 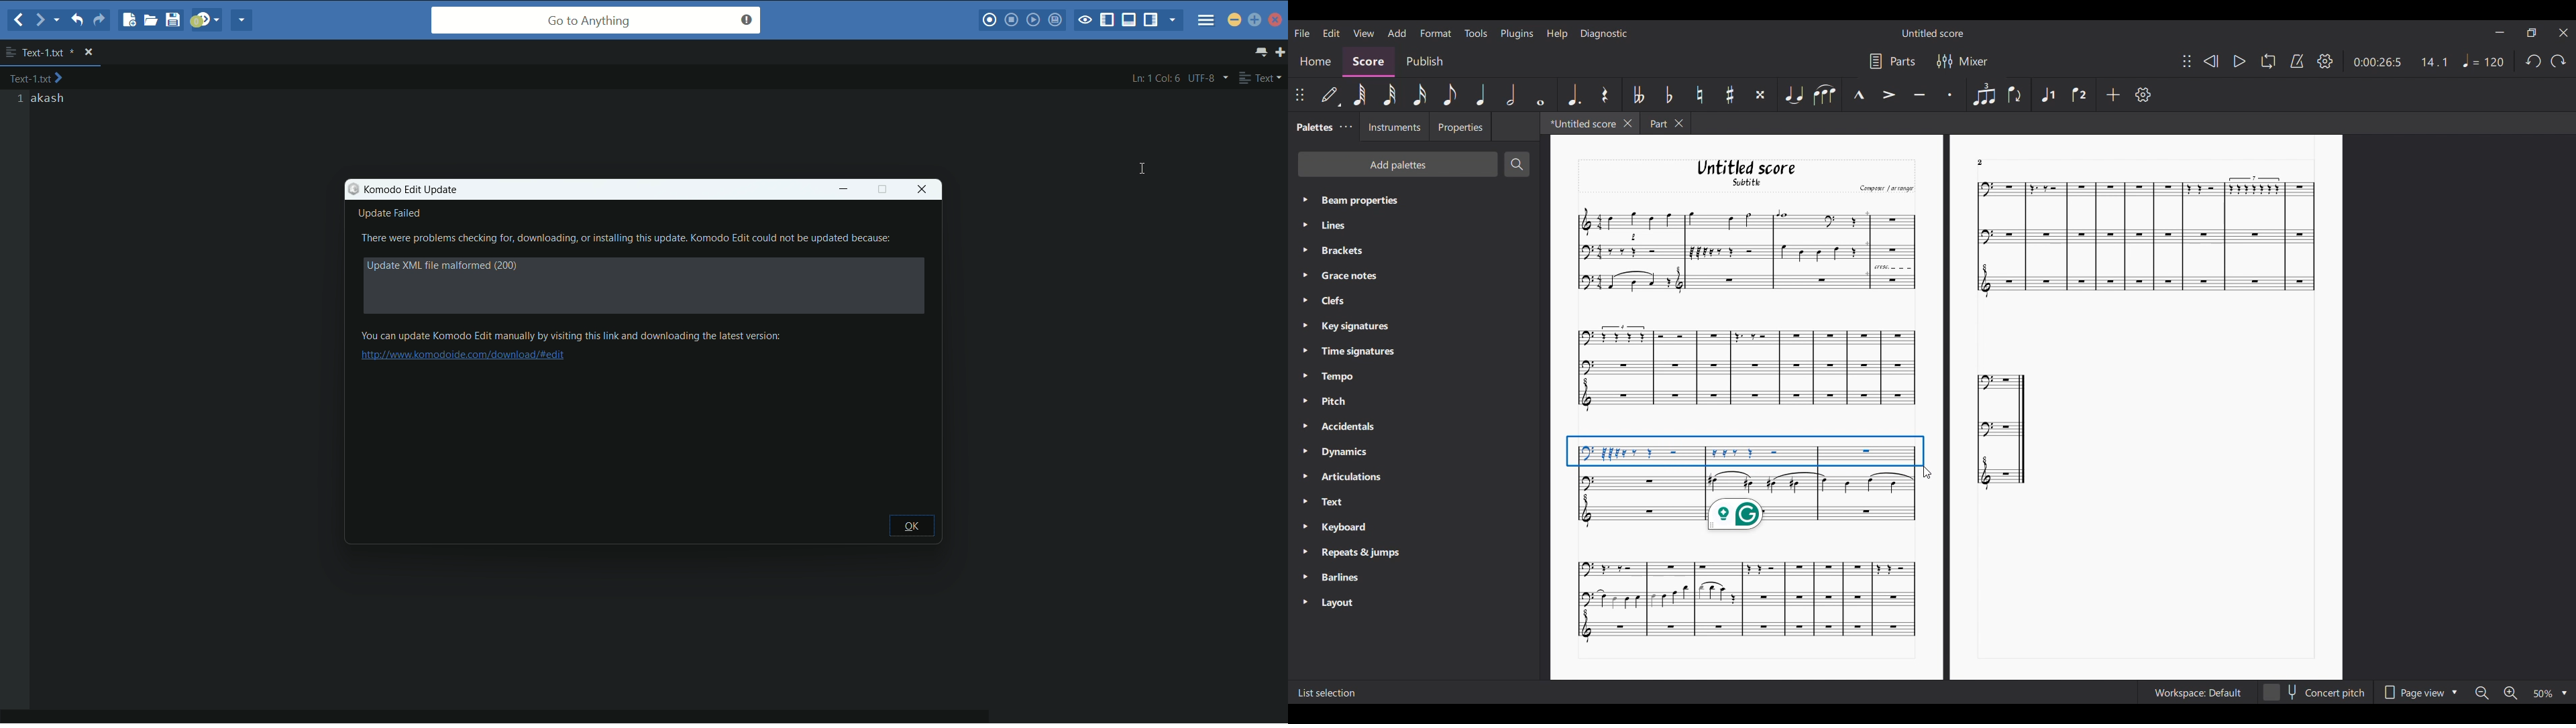 What do you see at coordinates (1745, 369) in the screenshot?
I see `Graph` at bounding box center [1745, 369].